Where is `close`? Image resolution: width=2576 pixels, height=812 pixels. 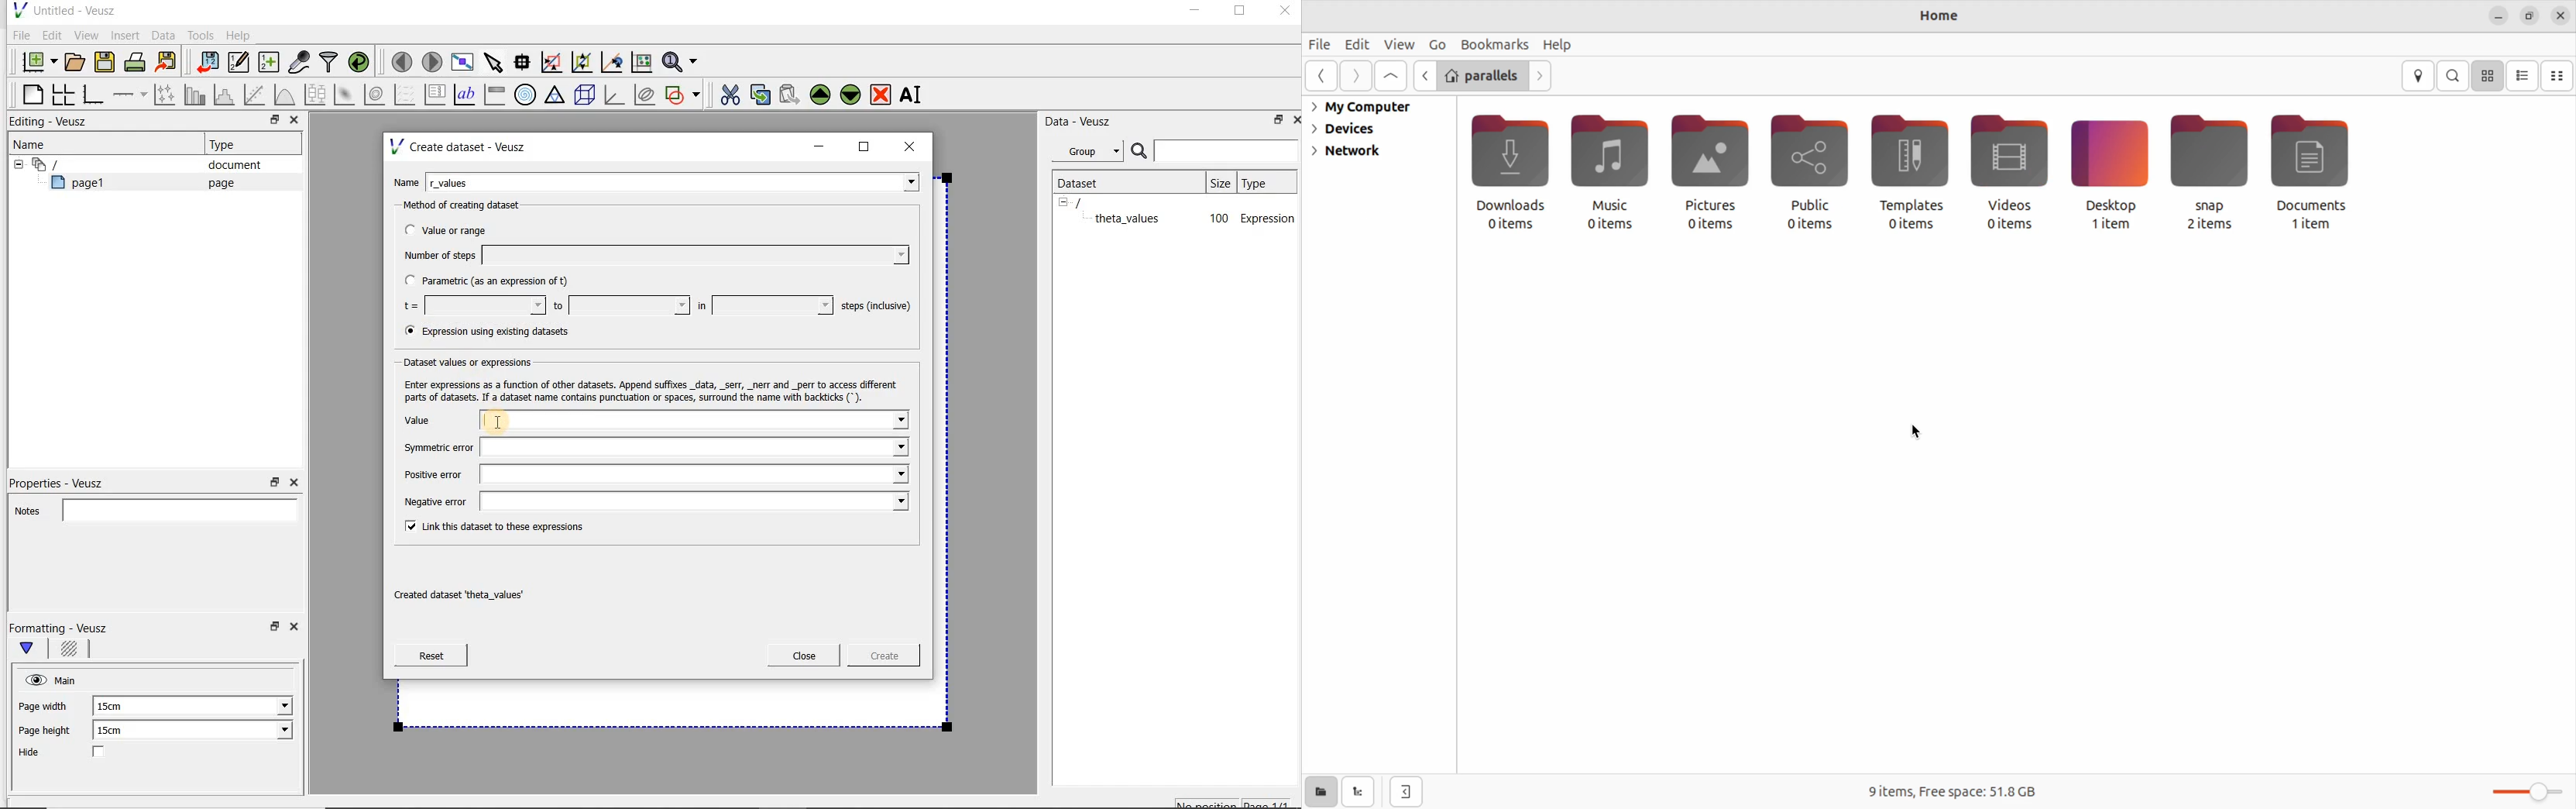
close is located at coordinates (915, 146).